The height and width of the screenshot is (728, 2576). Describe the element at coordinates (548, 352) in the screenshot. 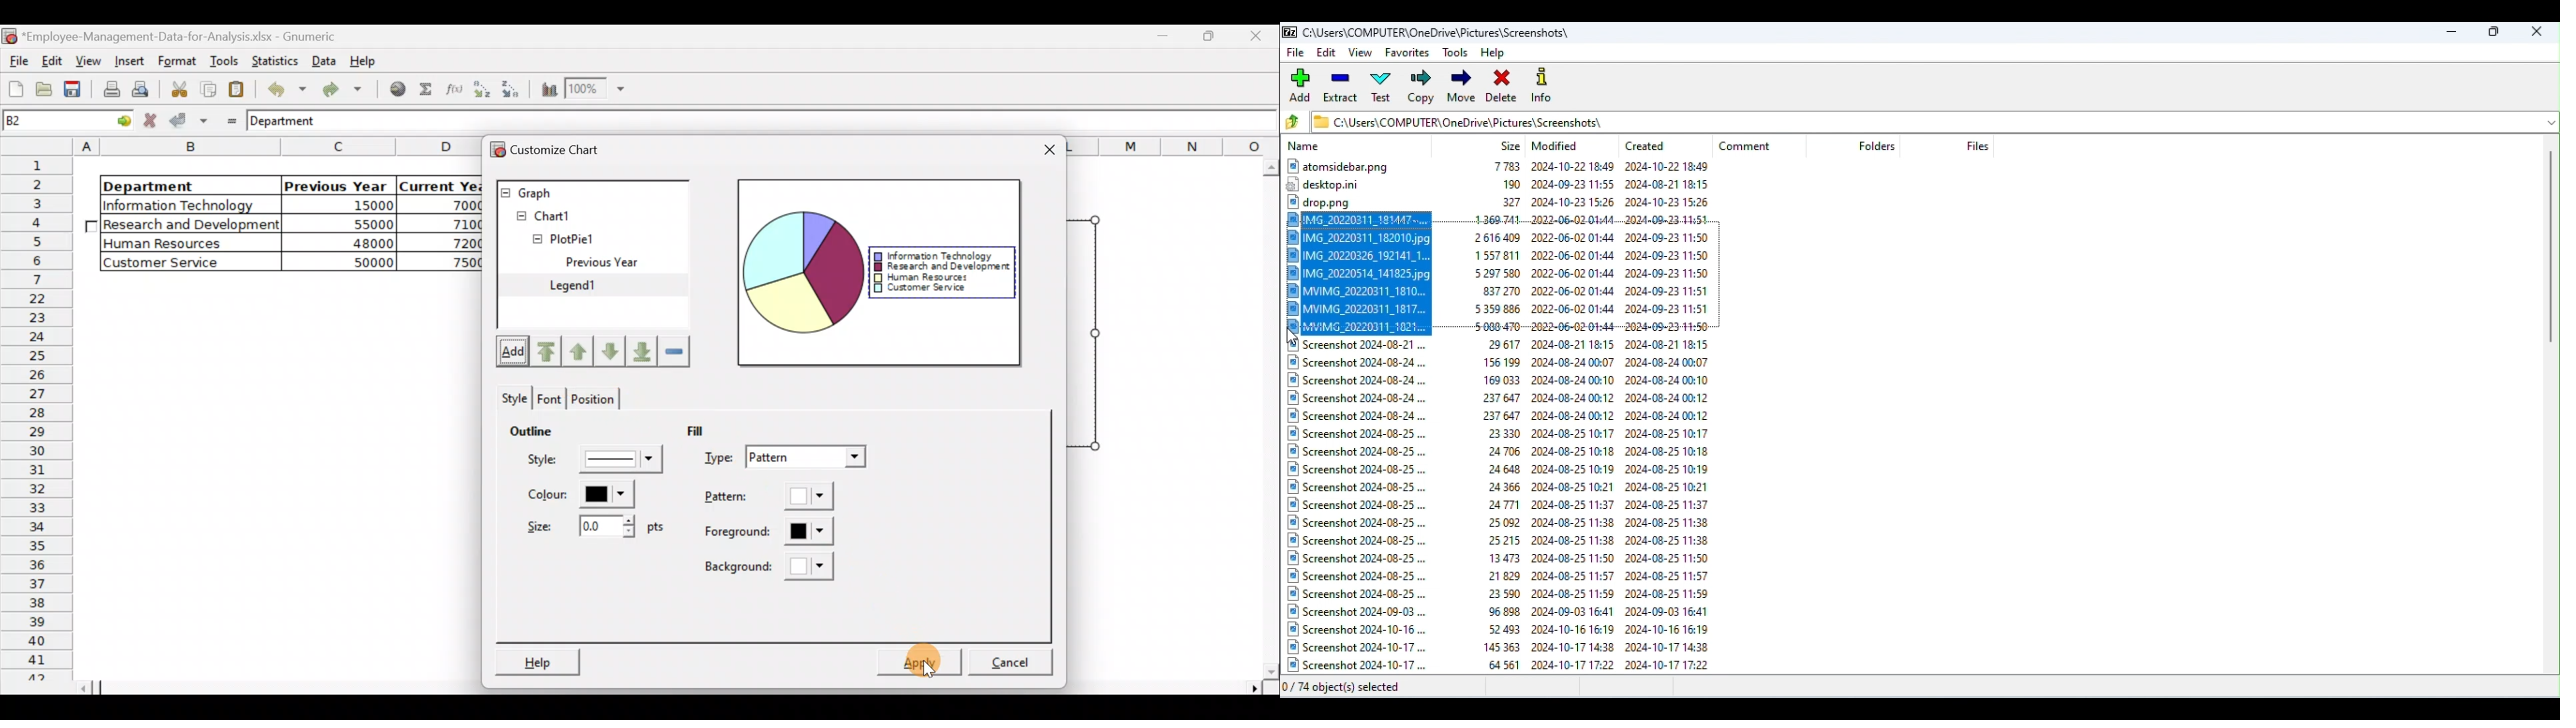

I see `Move upward` at that location.